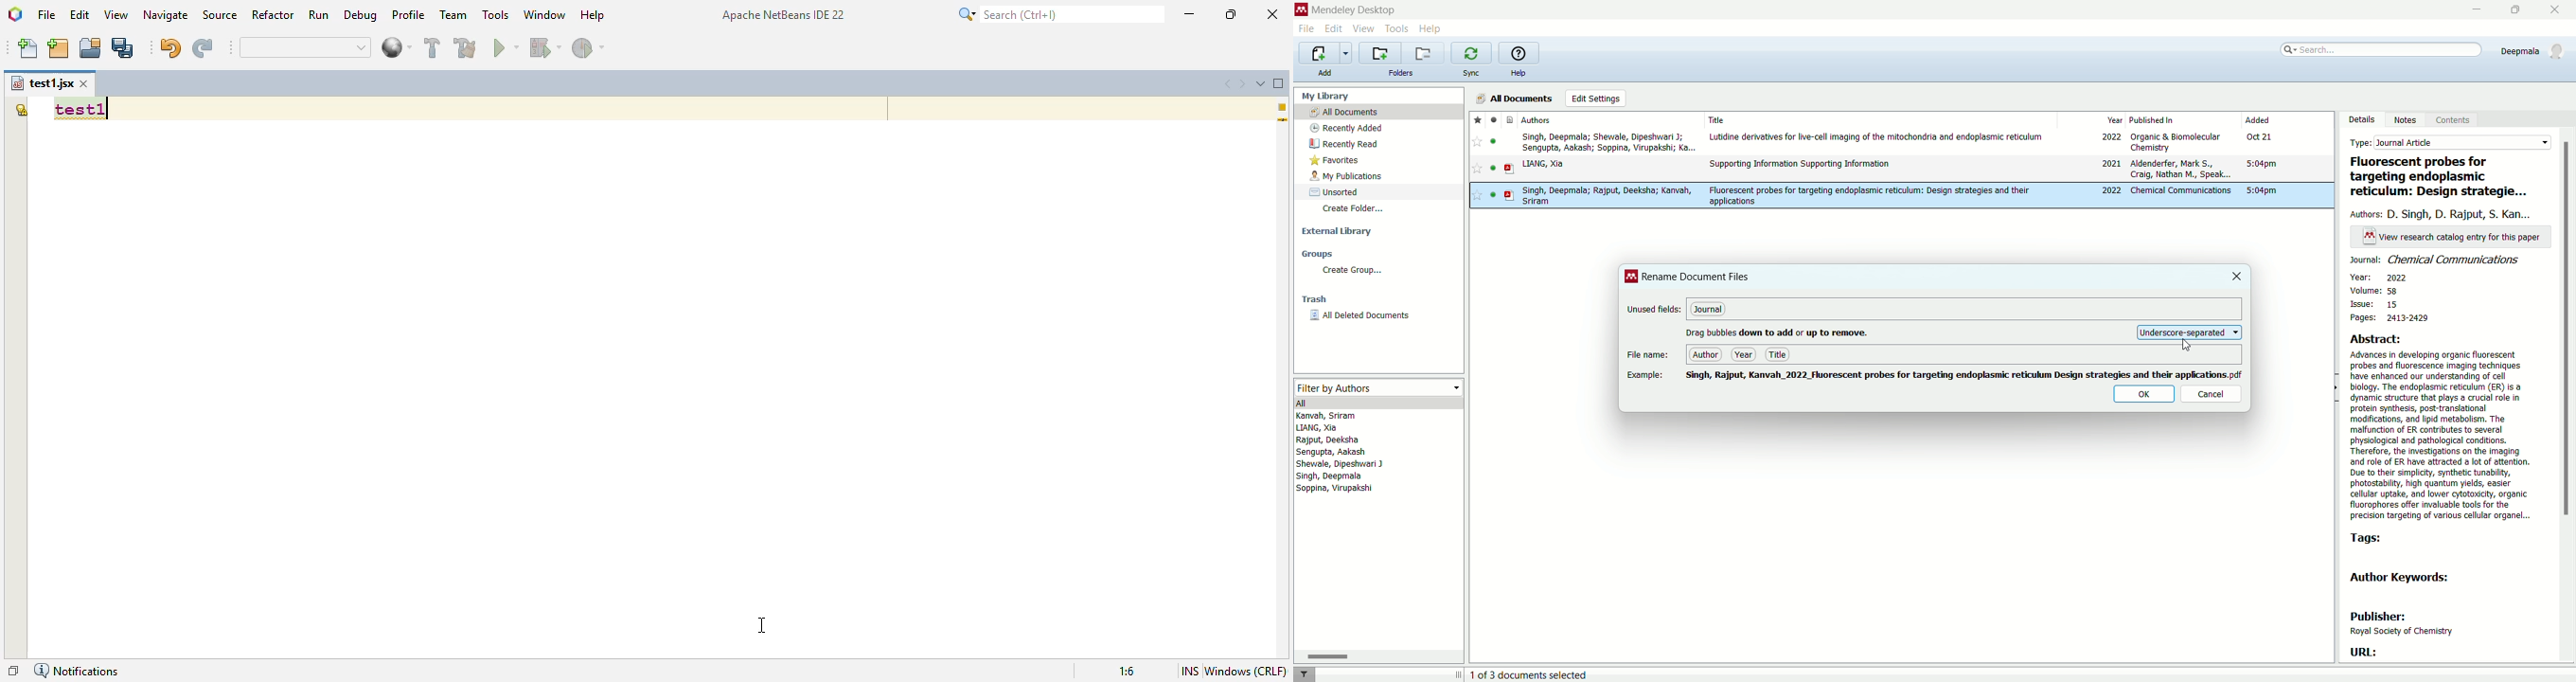 This screenshot has height=700, width=2576. Describe the element at coordinates (1402, 74) in the screenshot. I see `folders` at that location.